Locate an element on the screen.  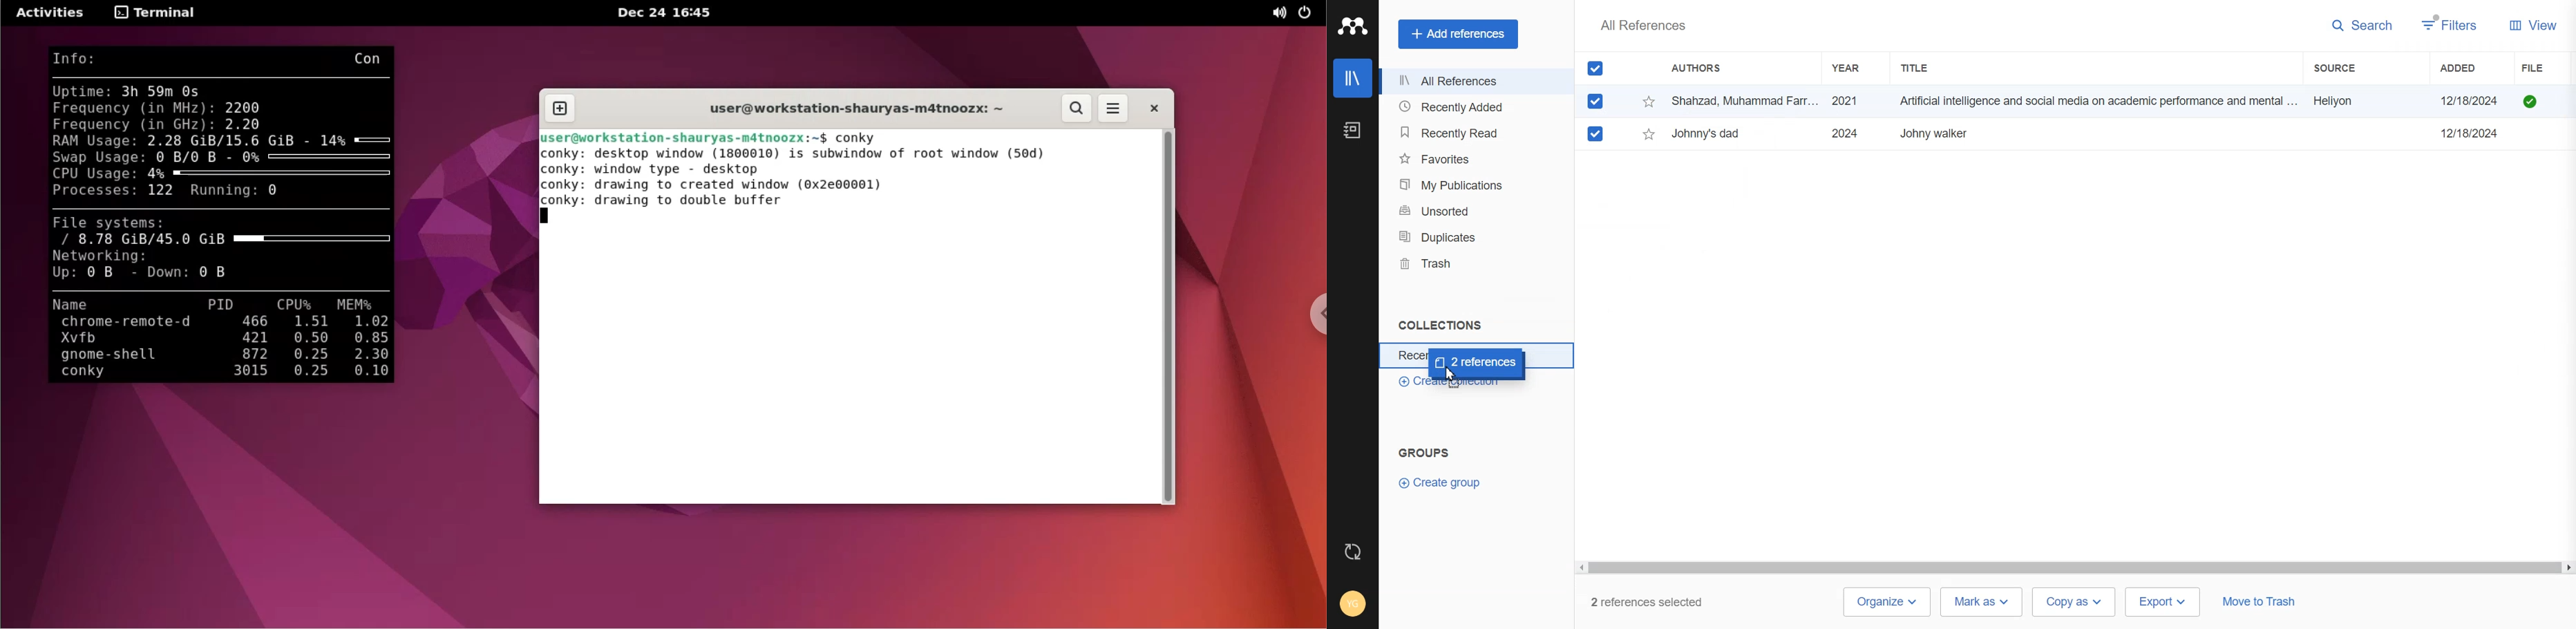
Notebook is located at coordinates (1353, 130).